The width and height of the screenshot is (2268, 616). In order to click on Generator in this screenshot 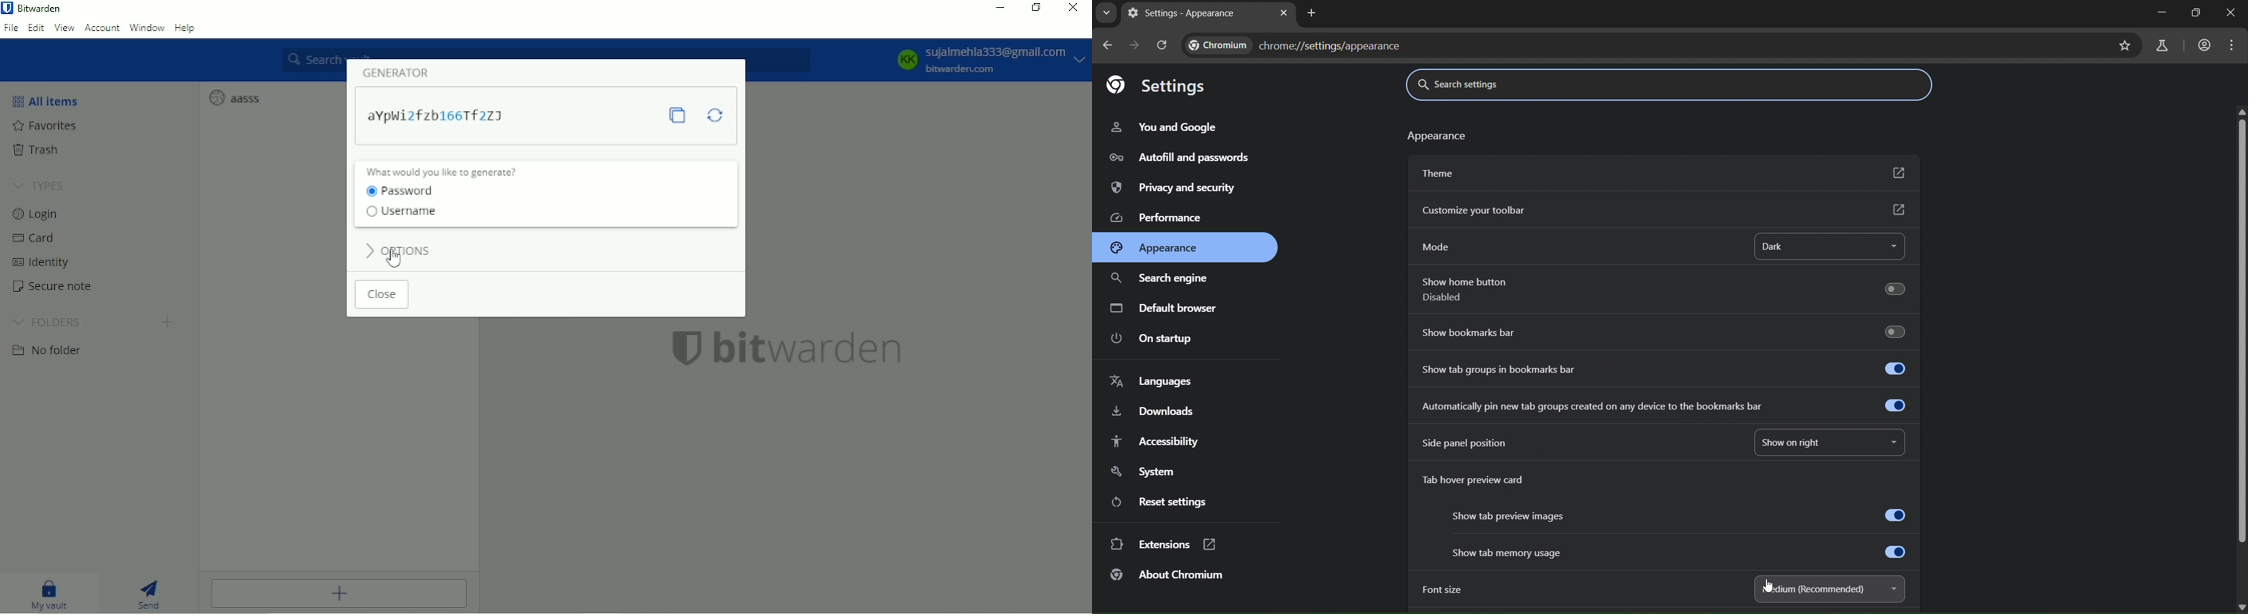, I will do `click(395, 72)`.